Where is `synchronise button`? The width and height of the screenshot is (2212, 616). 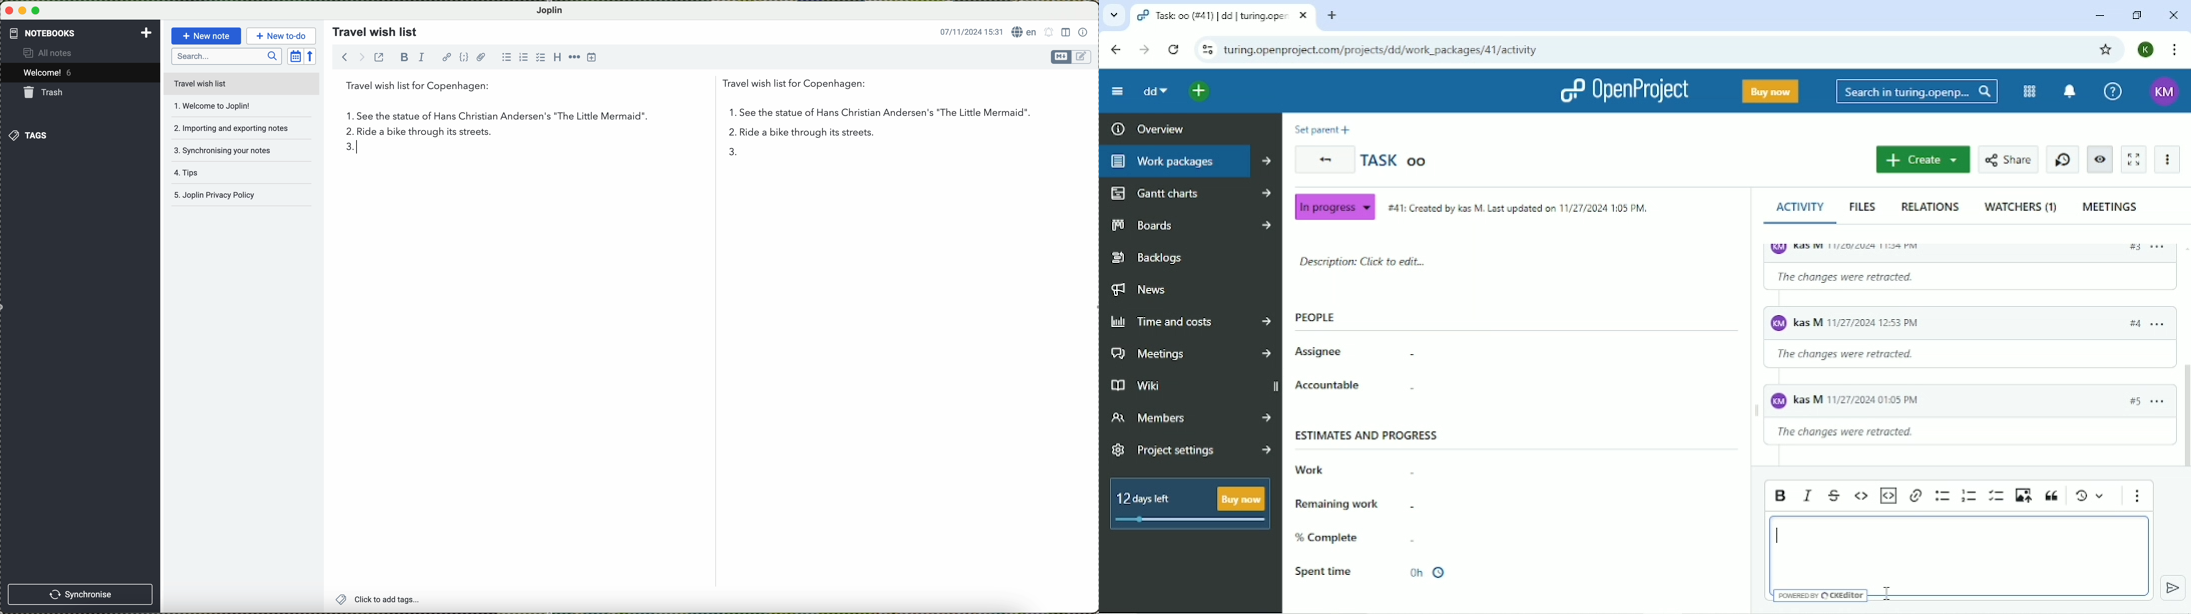
synchronise button is located at coordinates (82, 594).